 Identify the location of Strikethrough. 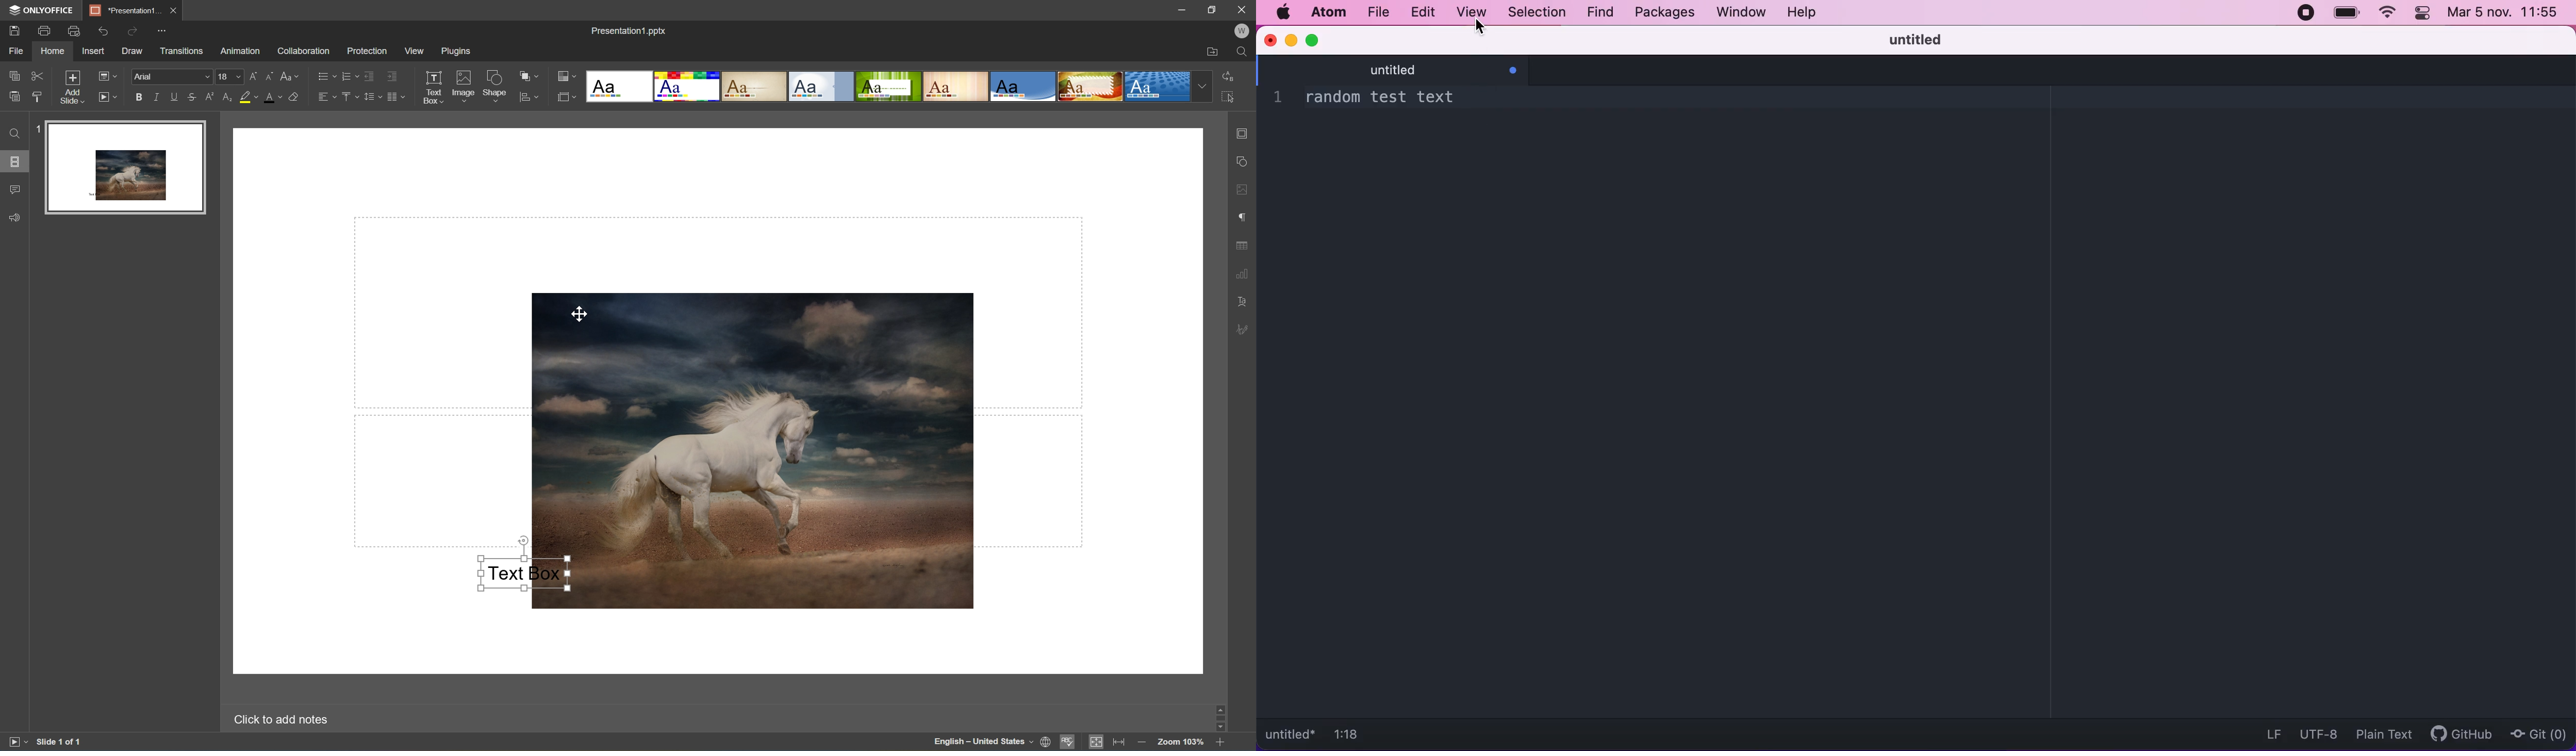
(192, 96).